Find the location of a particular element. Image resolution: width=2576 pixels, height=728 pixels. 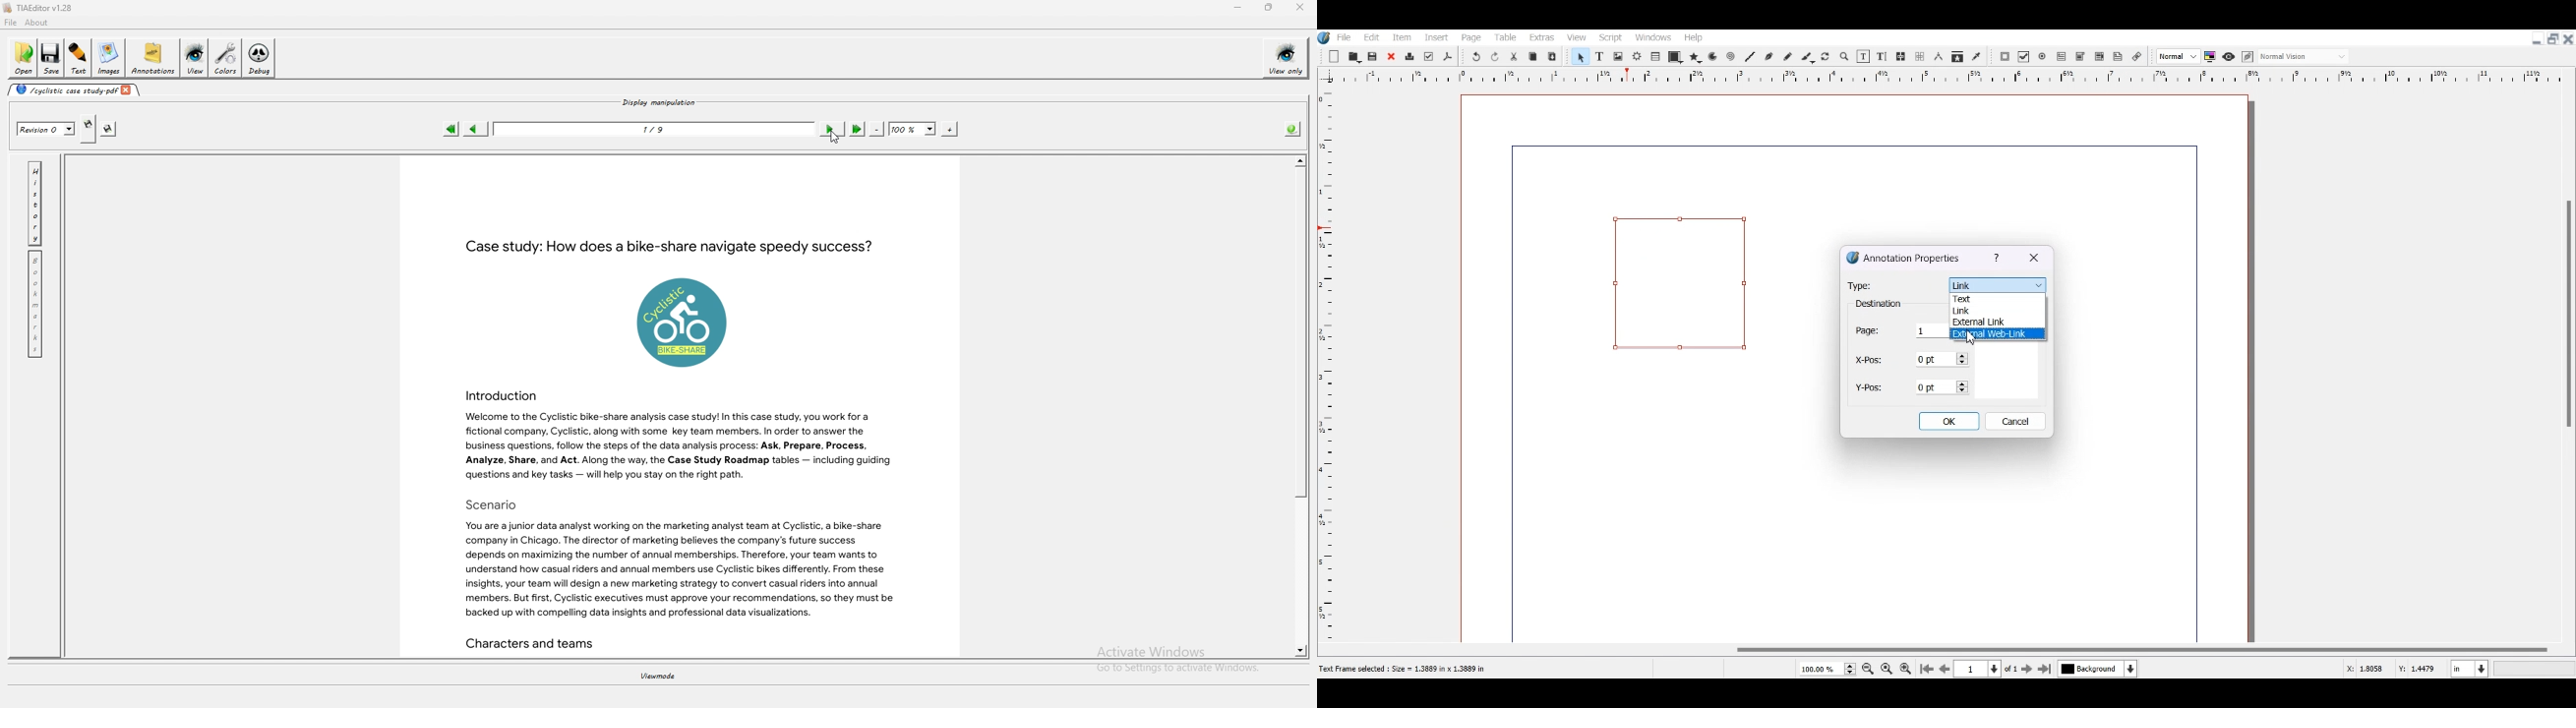

Arc is located at coordinates (1712, 58).